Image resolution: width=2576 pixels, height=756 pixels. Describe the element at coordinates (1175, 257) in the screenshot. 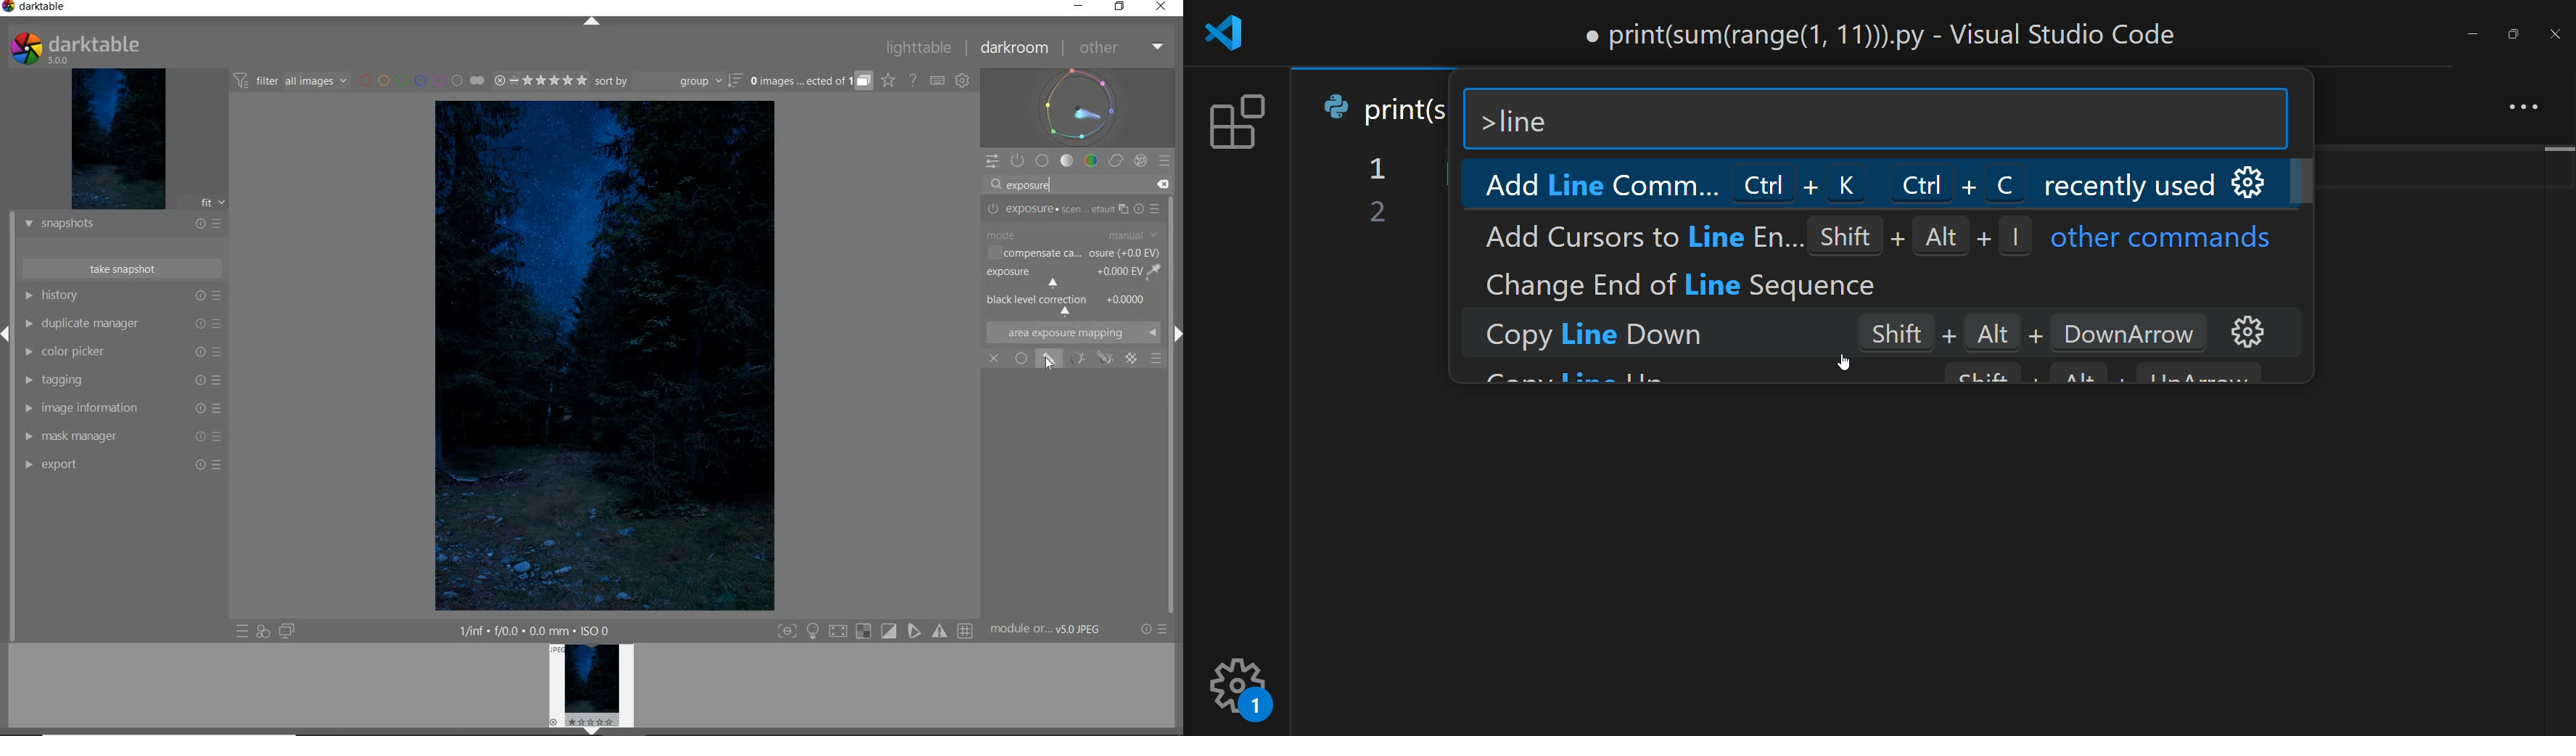

I see `SCROLLBAR` at that location.